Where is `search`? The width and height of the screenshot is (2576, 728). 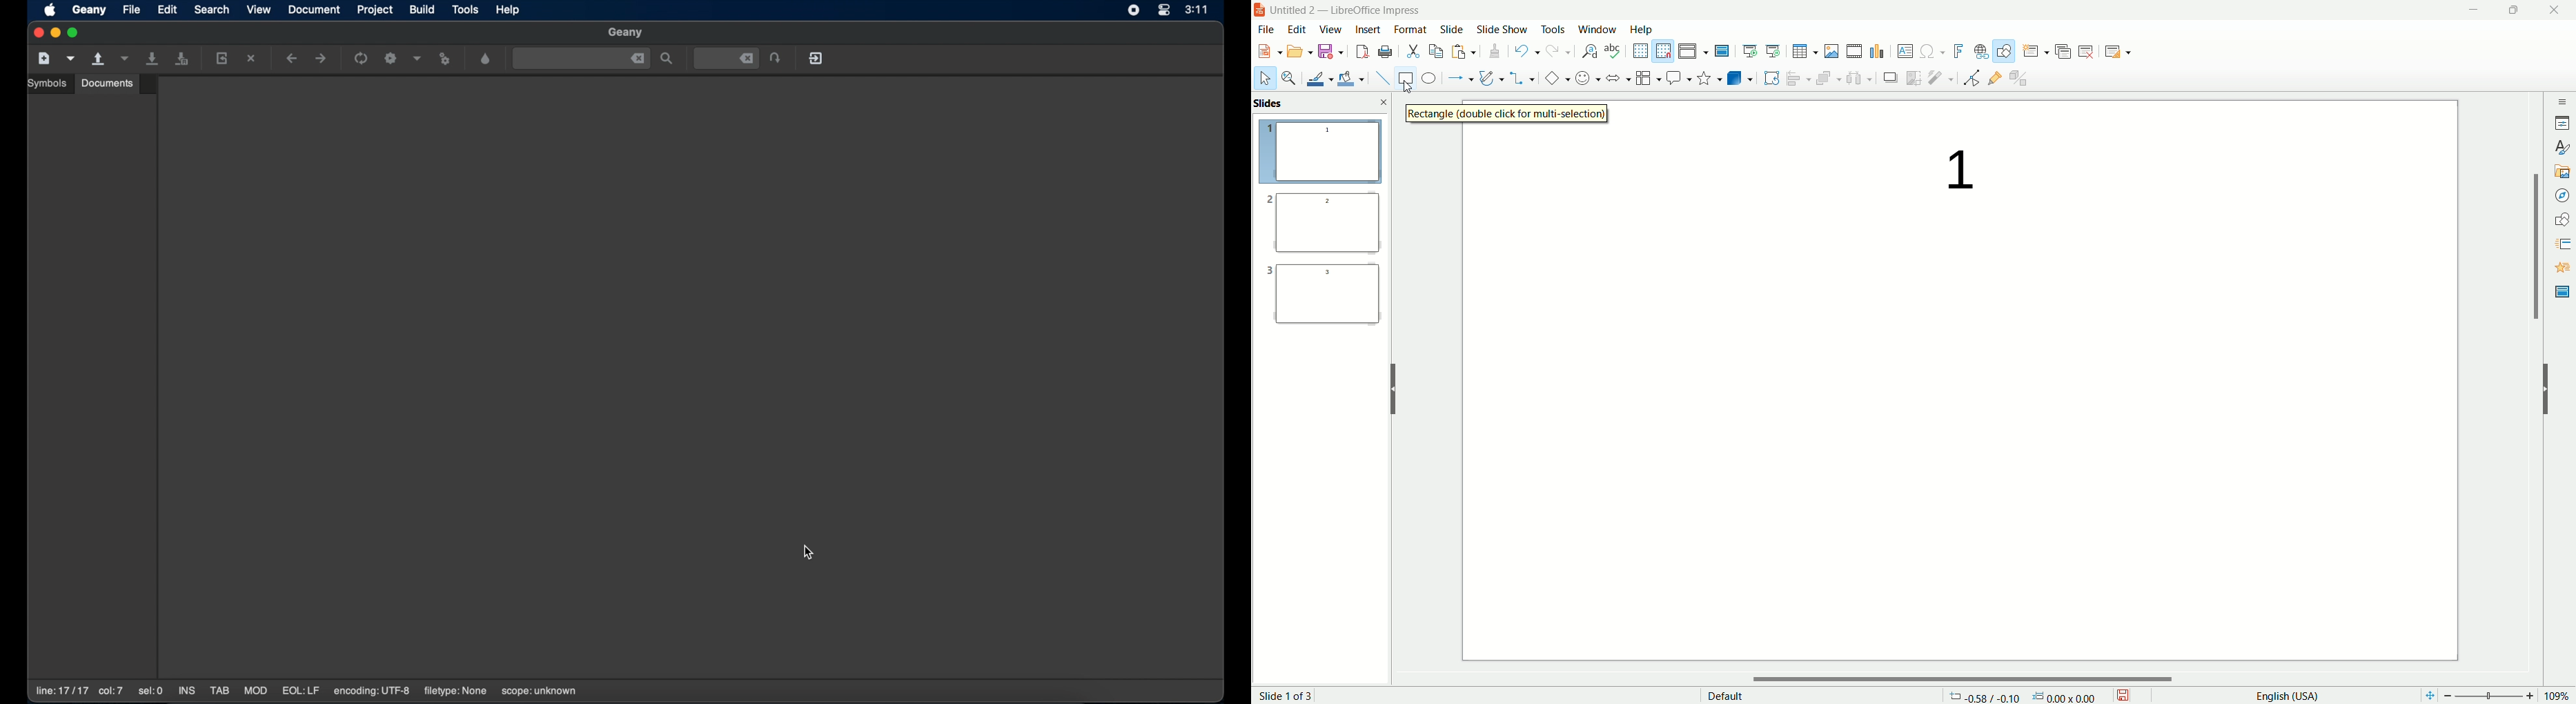
search is located at coordinates (212, 9).